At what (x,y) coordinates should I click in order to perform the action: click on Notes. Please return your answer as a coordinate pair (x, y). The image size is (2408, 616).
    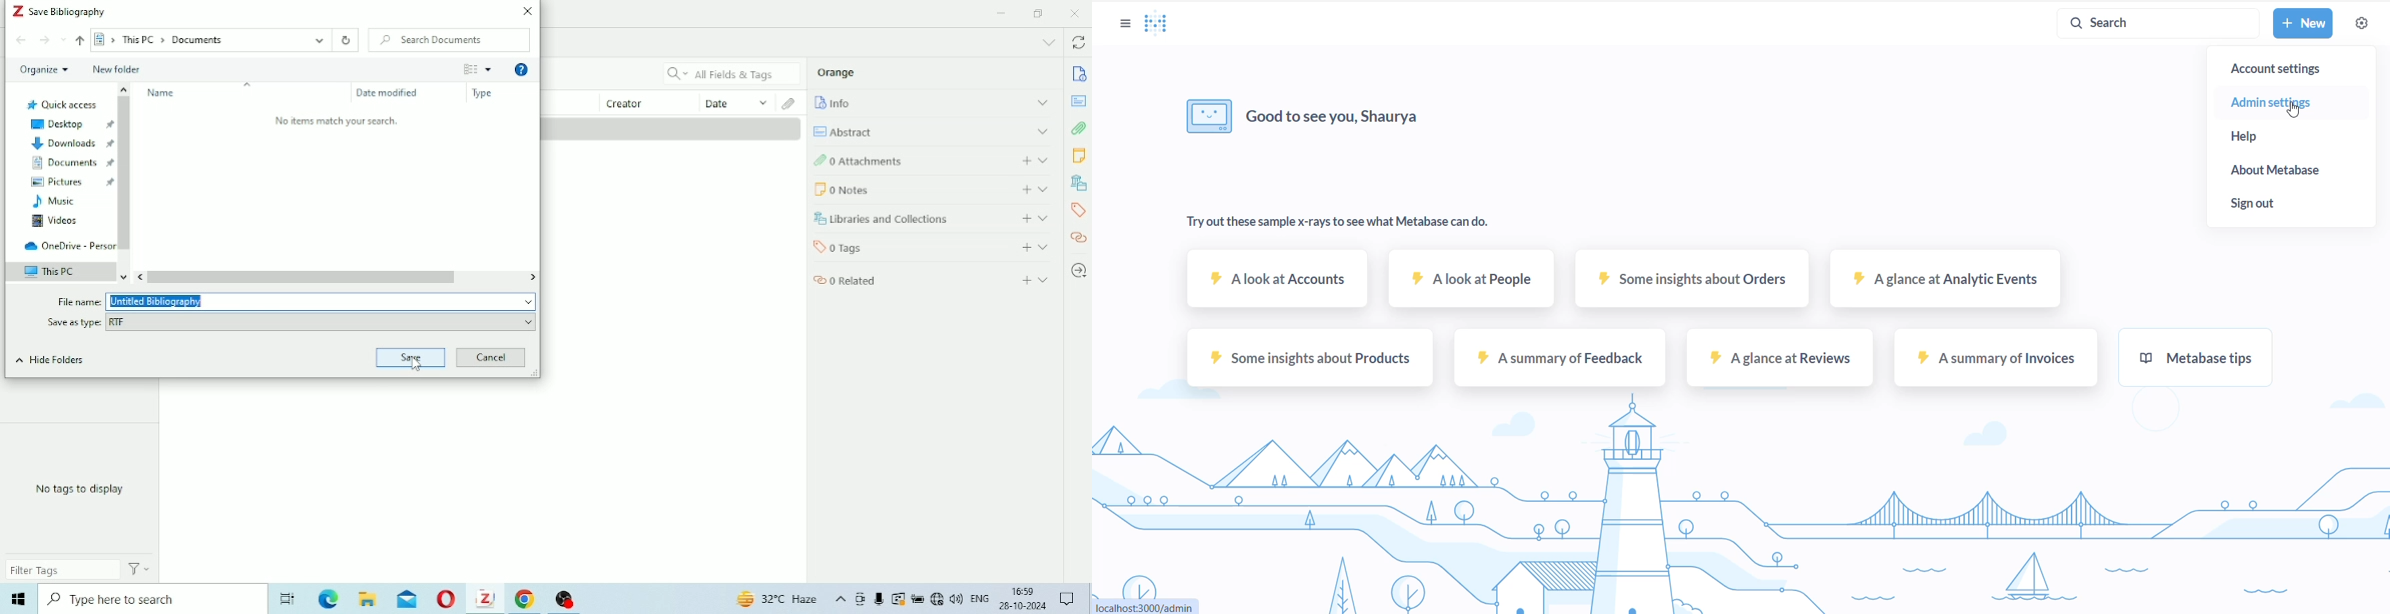
    Looking at the image, I should click on (1078, 155).